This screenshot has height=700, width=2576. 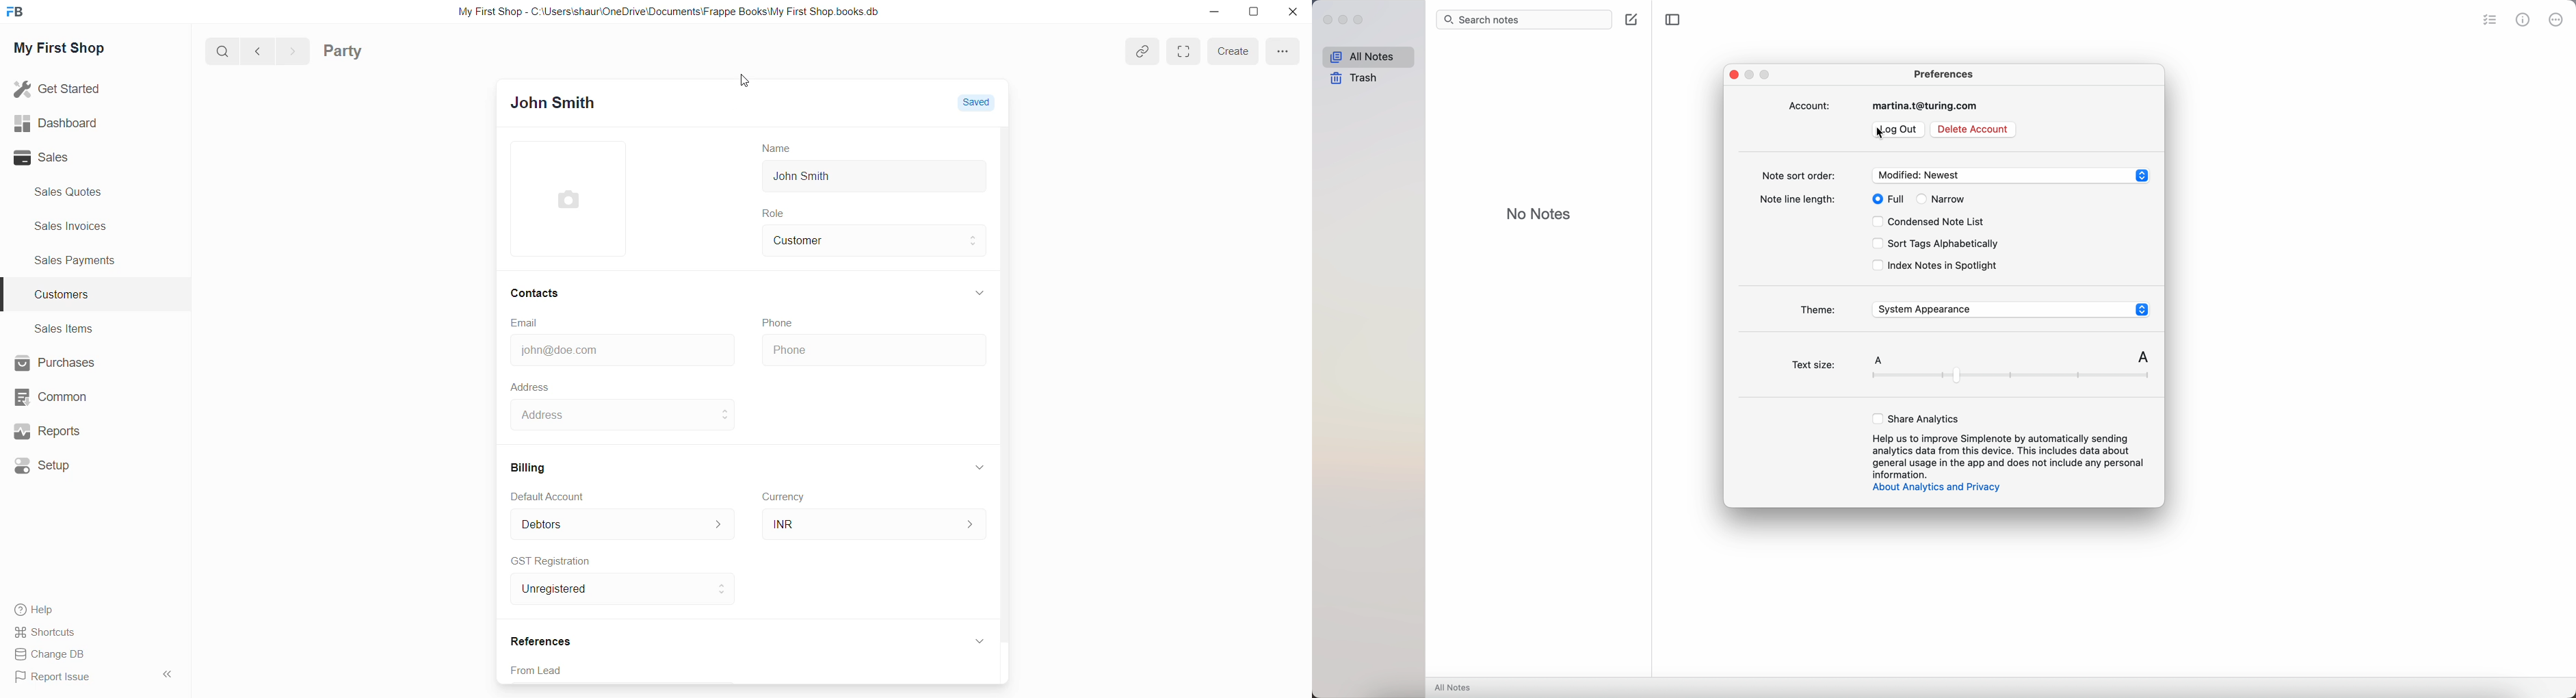 I want to click on Name, so click(x=771, y=147).